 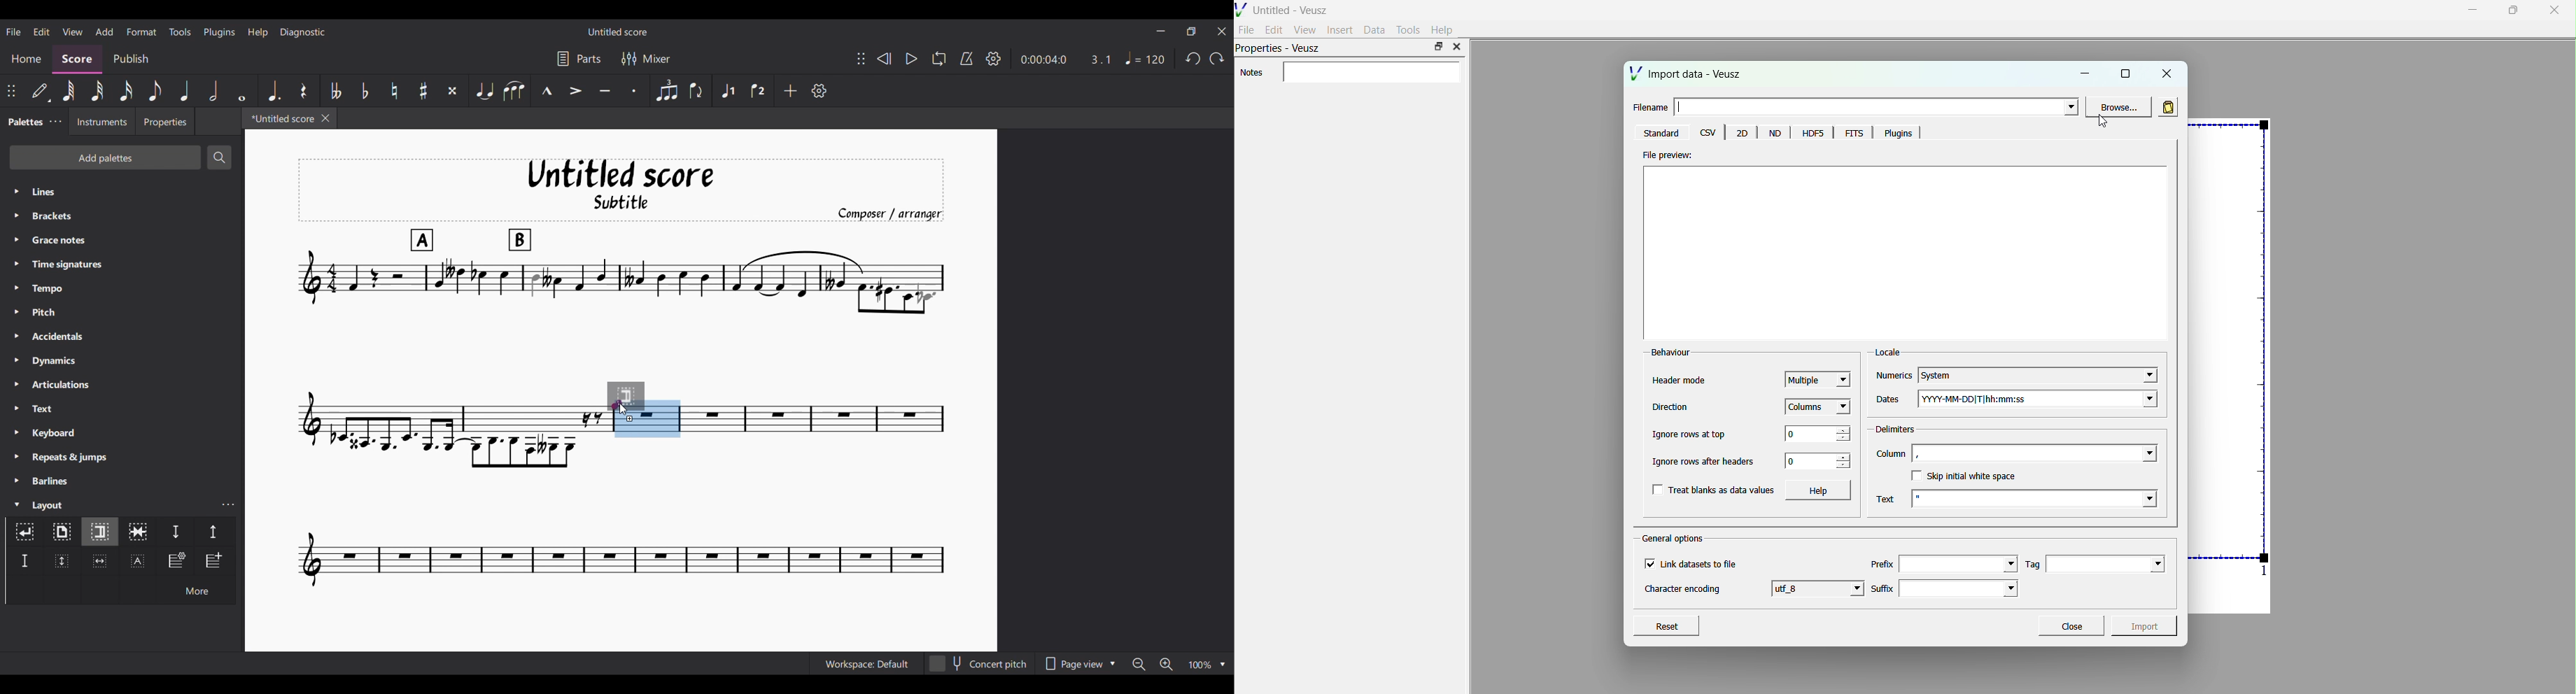 I want to click on close, so click(x=2554, y=11).